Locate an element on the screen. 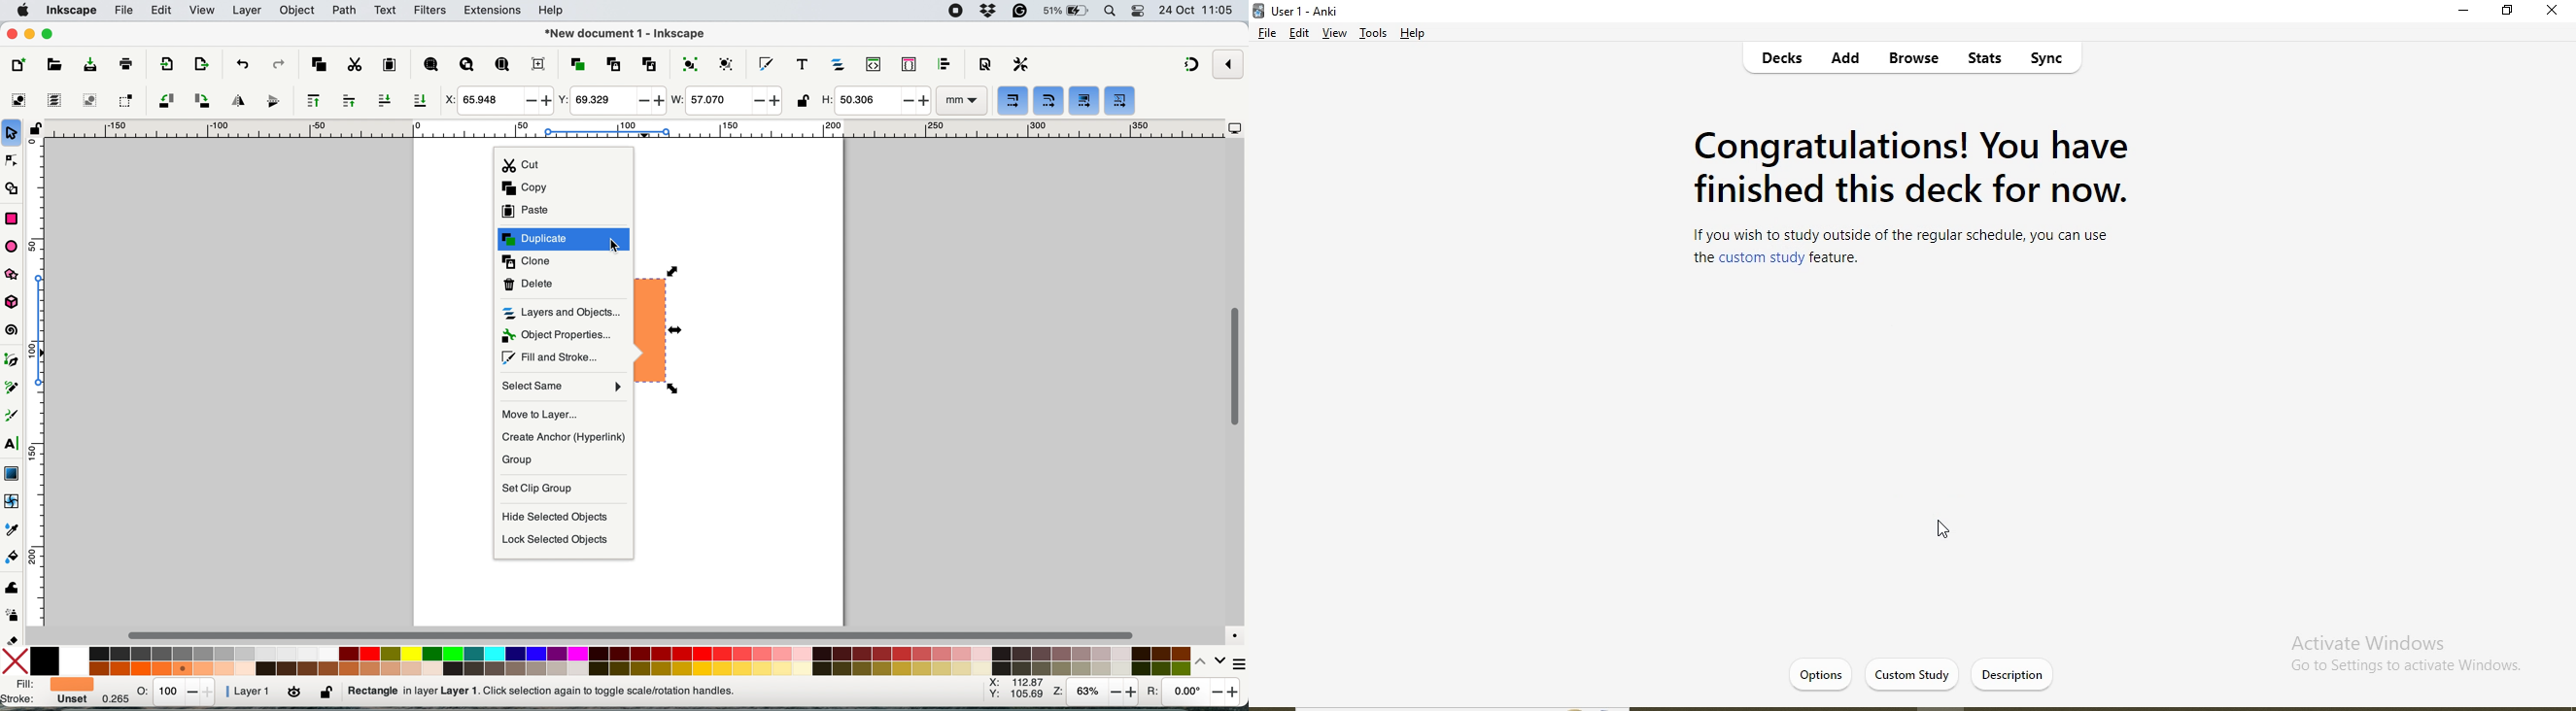 This screenshot has height=728, width=2576. deselect any selected objects is located at coordinates (88, 100).